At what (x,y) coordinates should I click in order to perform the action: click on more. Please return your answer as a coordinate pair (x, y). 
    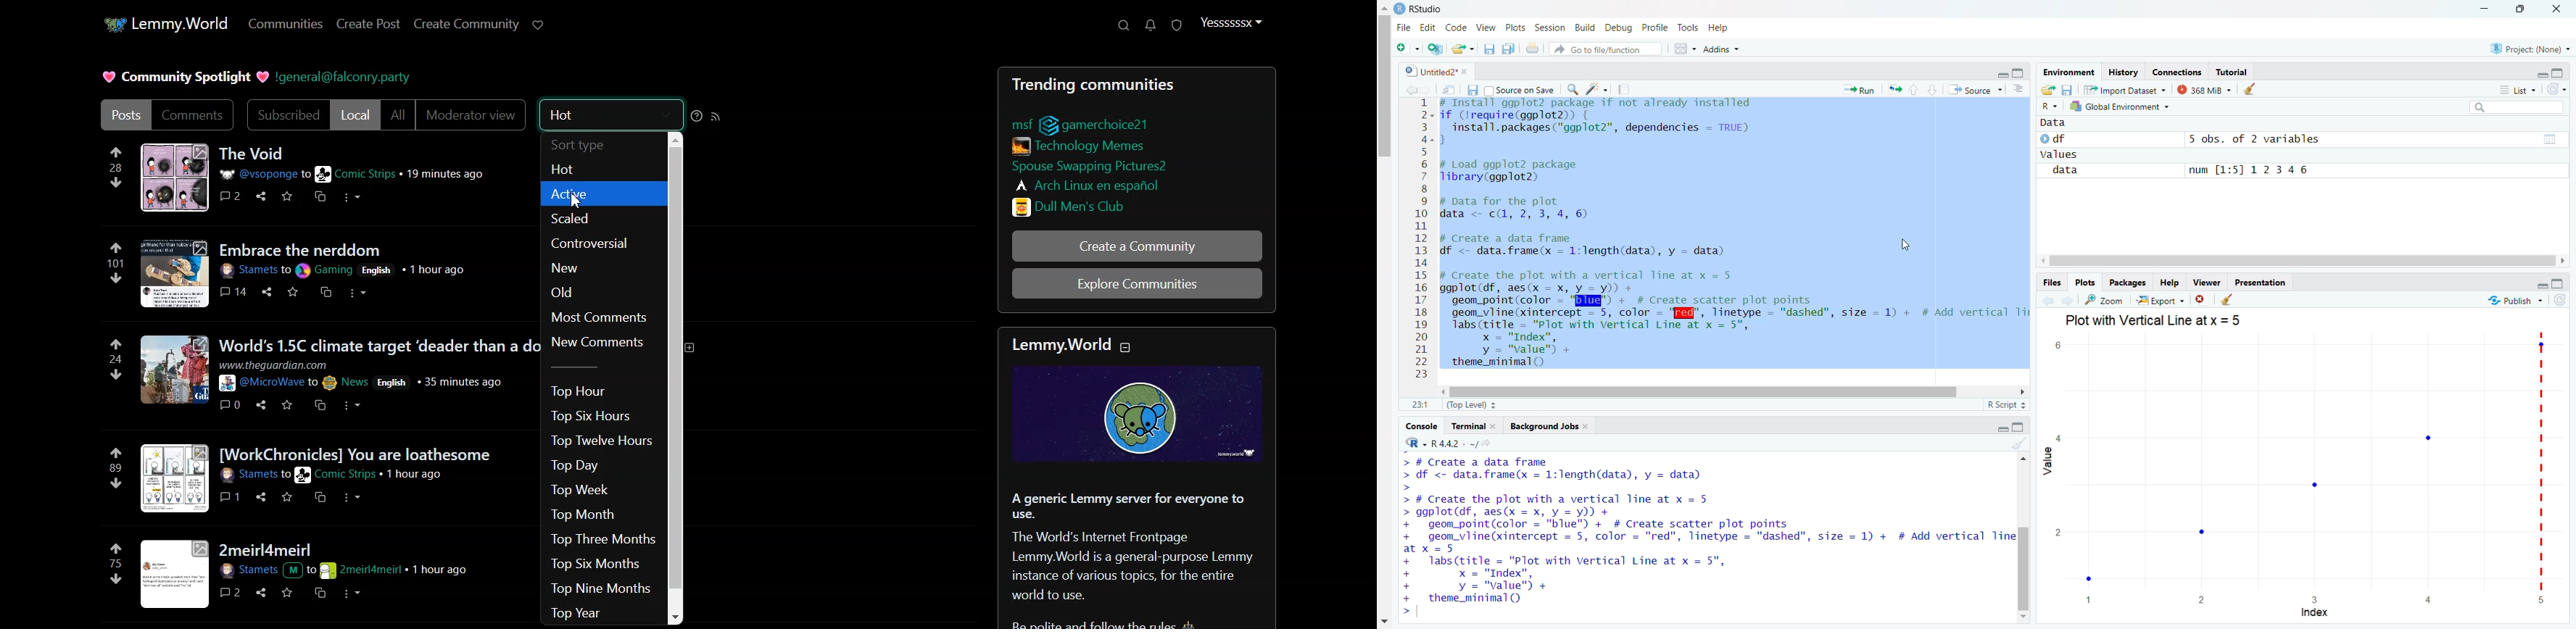
    Looking at the image, I should click on (354, 199).